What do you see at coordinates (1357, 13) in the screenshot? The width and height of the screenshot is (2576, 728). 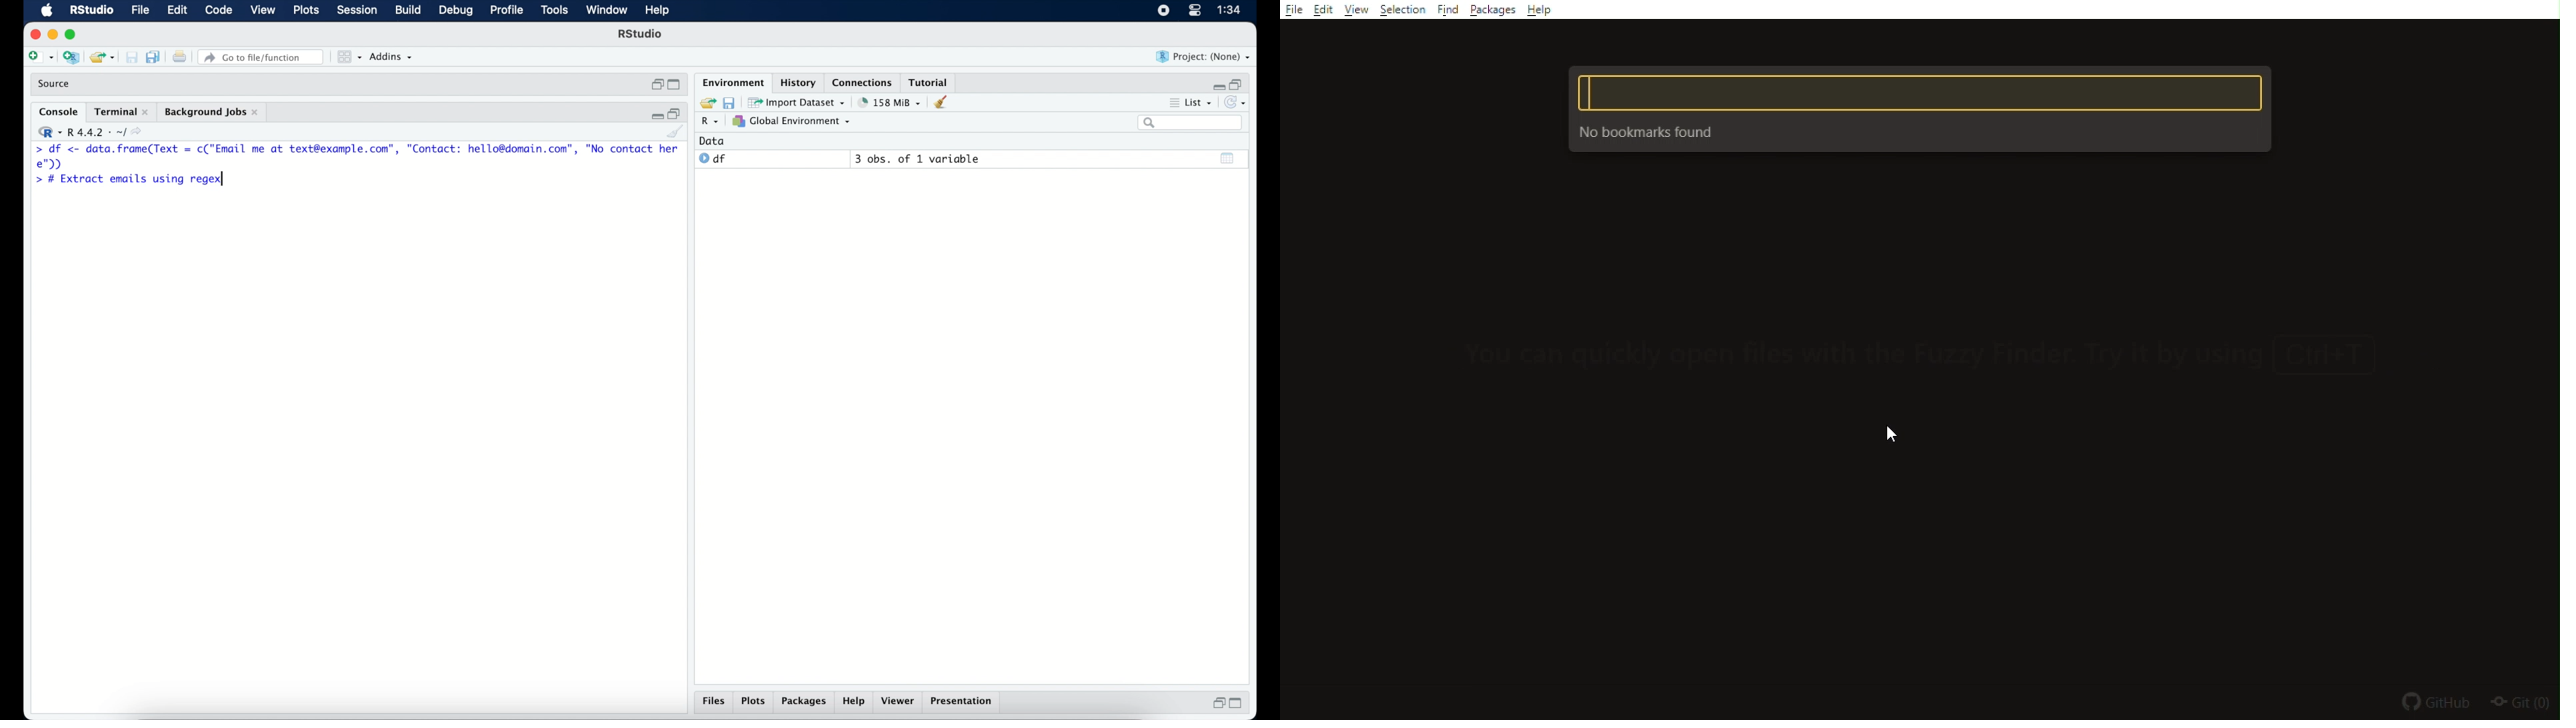 I see `View` at bounding box center [1357, 13].